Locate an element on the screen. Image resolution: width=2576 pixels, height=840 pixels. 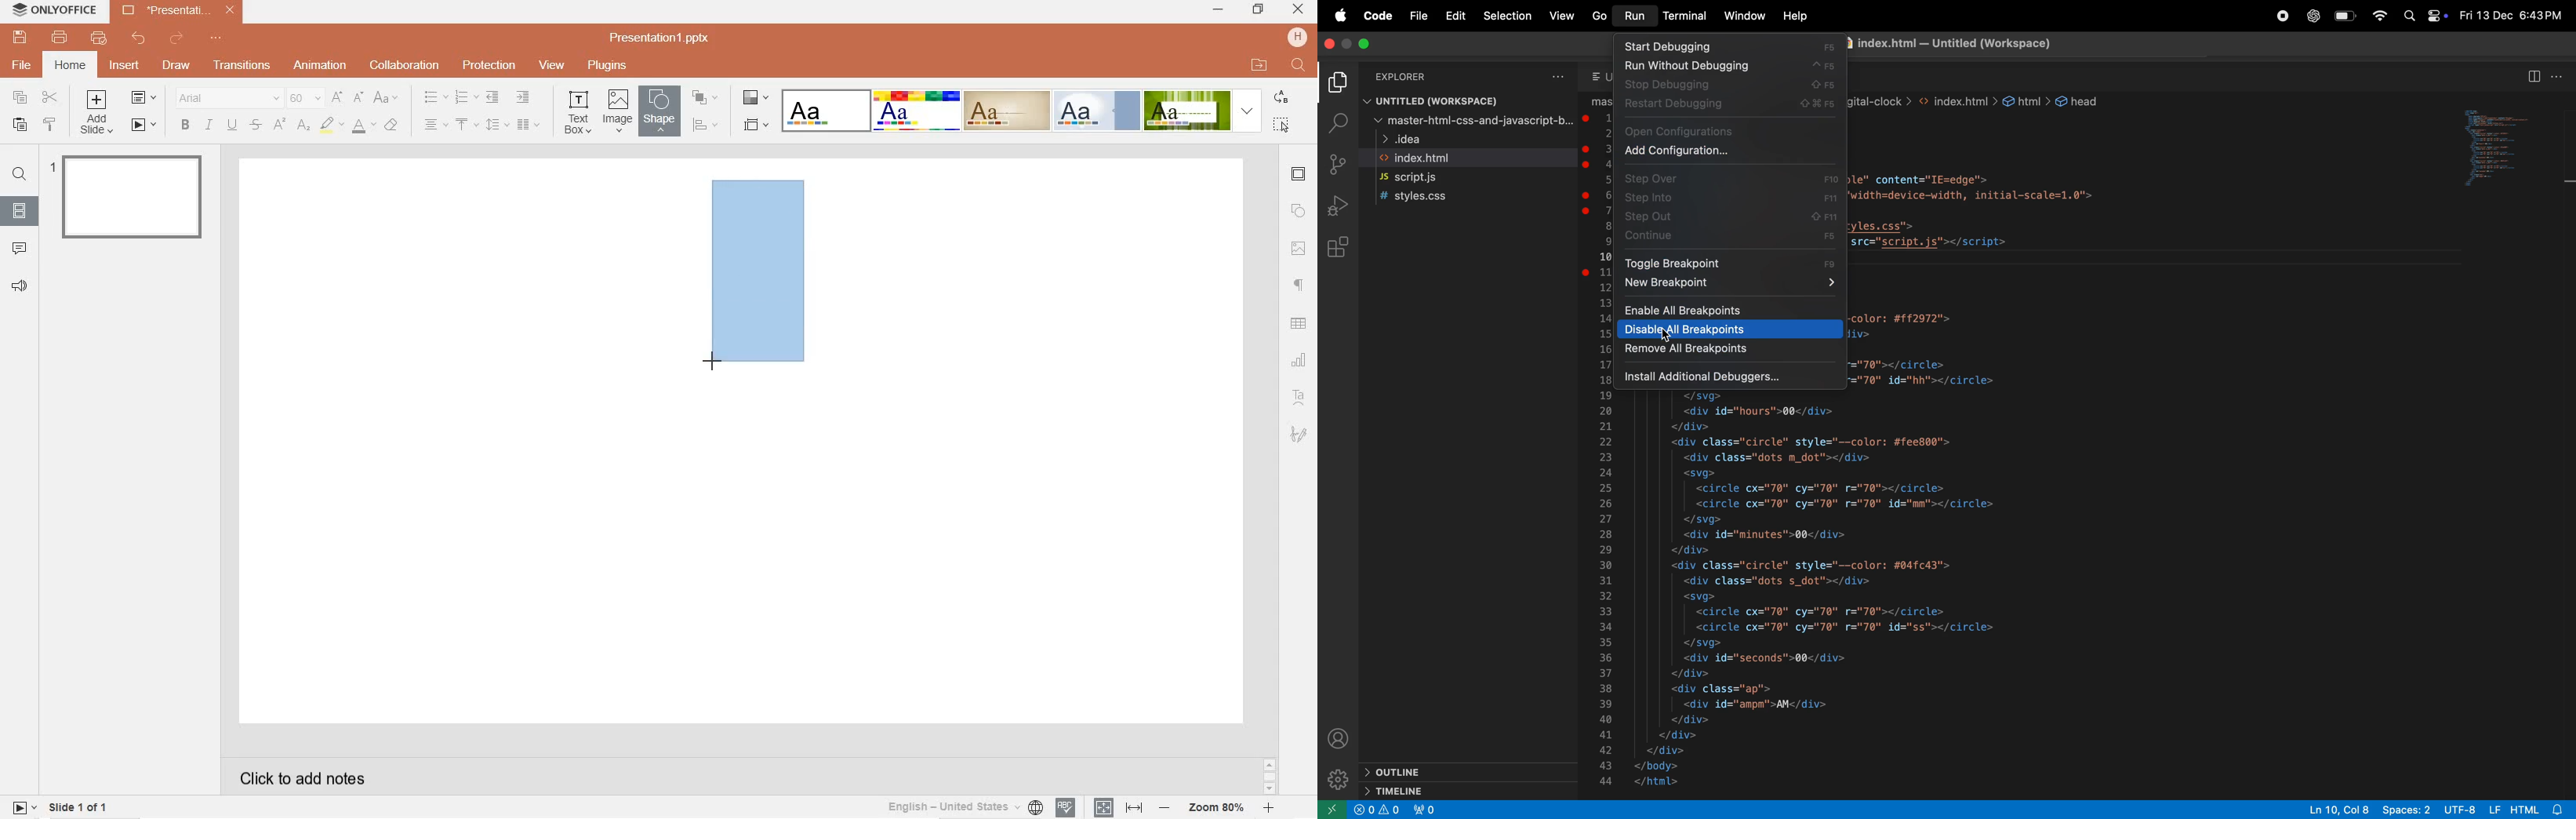
click to add notes is located at coordinates (296, 777).